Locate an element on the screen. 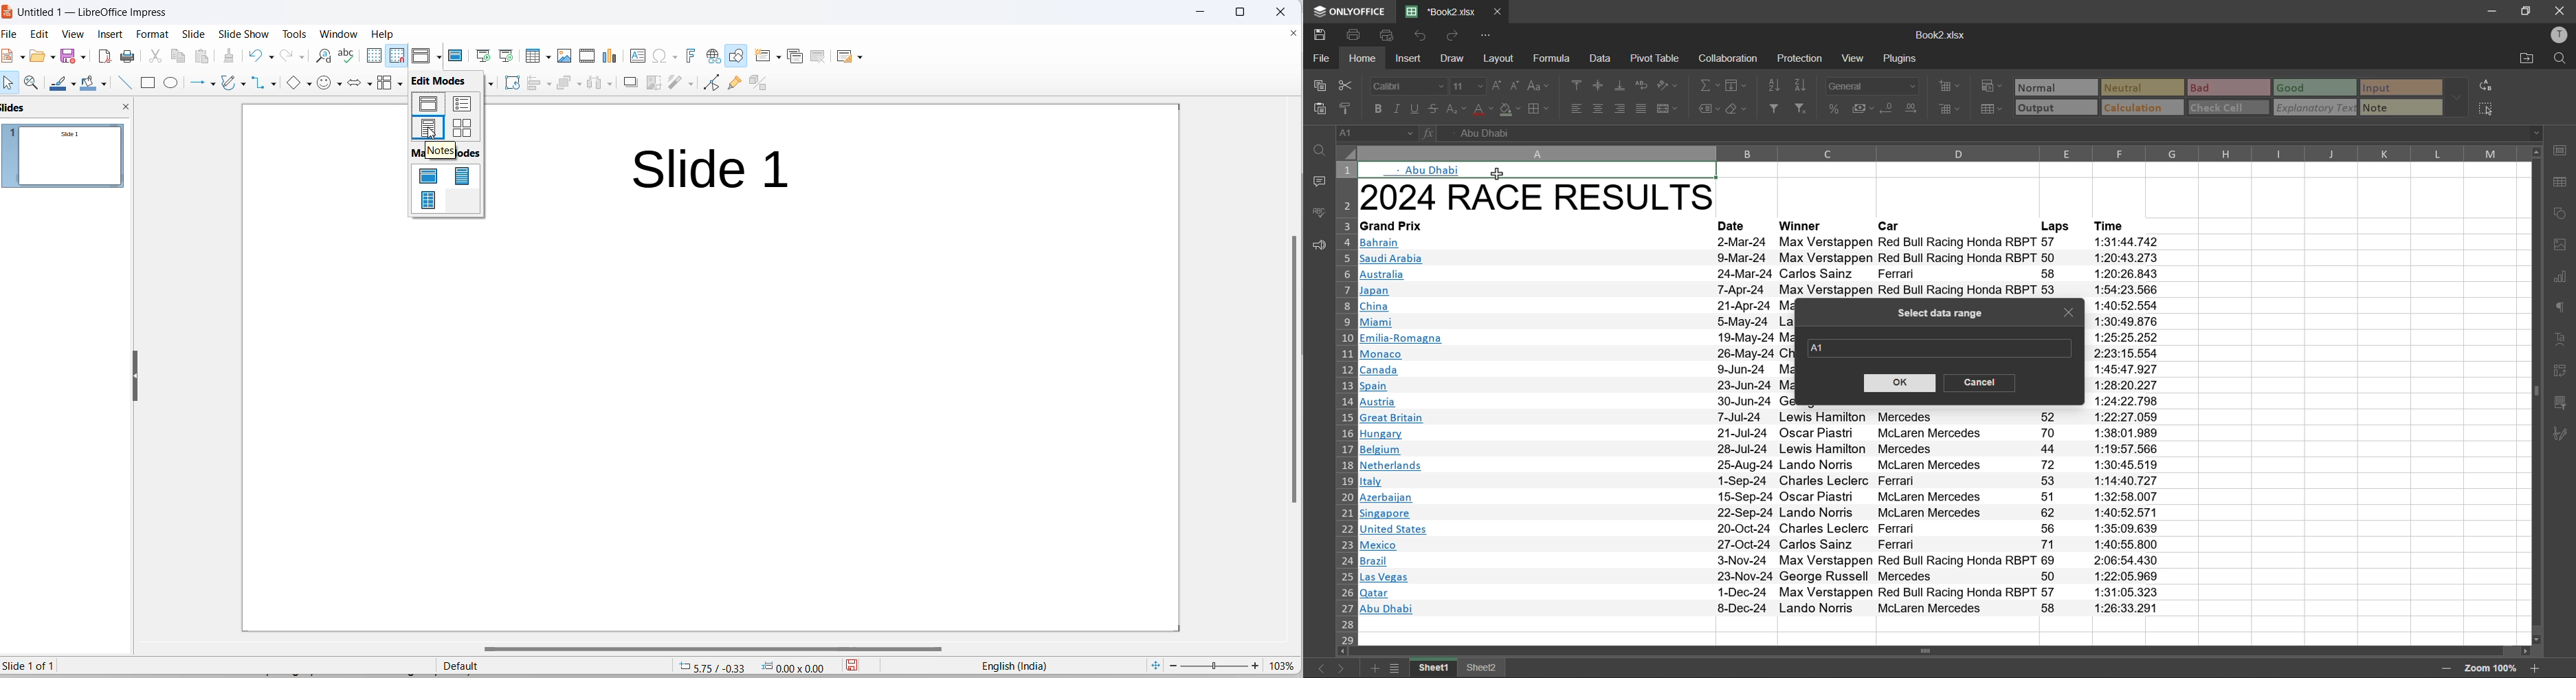 The width and height of the screenshot is (2576, 700). change case is located at coordinates (1542, 86).